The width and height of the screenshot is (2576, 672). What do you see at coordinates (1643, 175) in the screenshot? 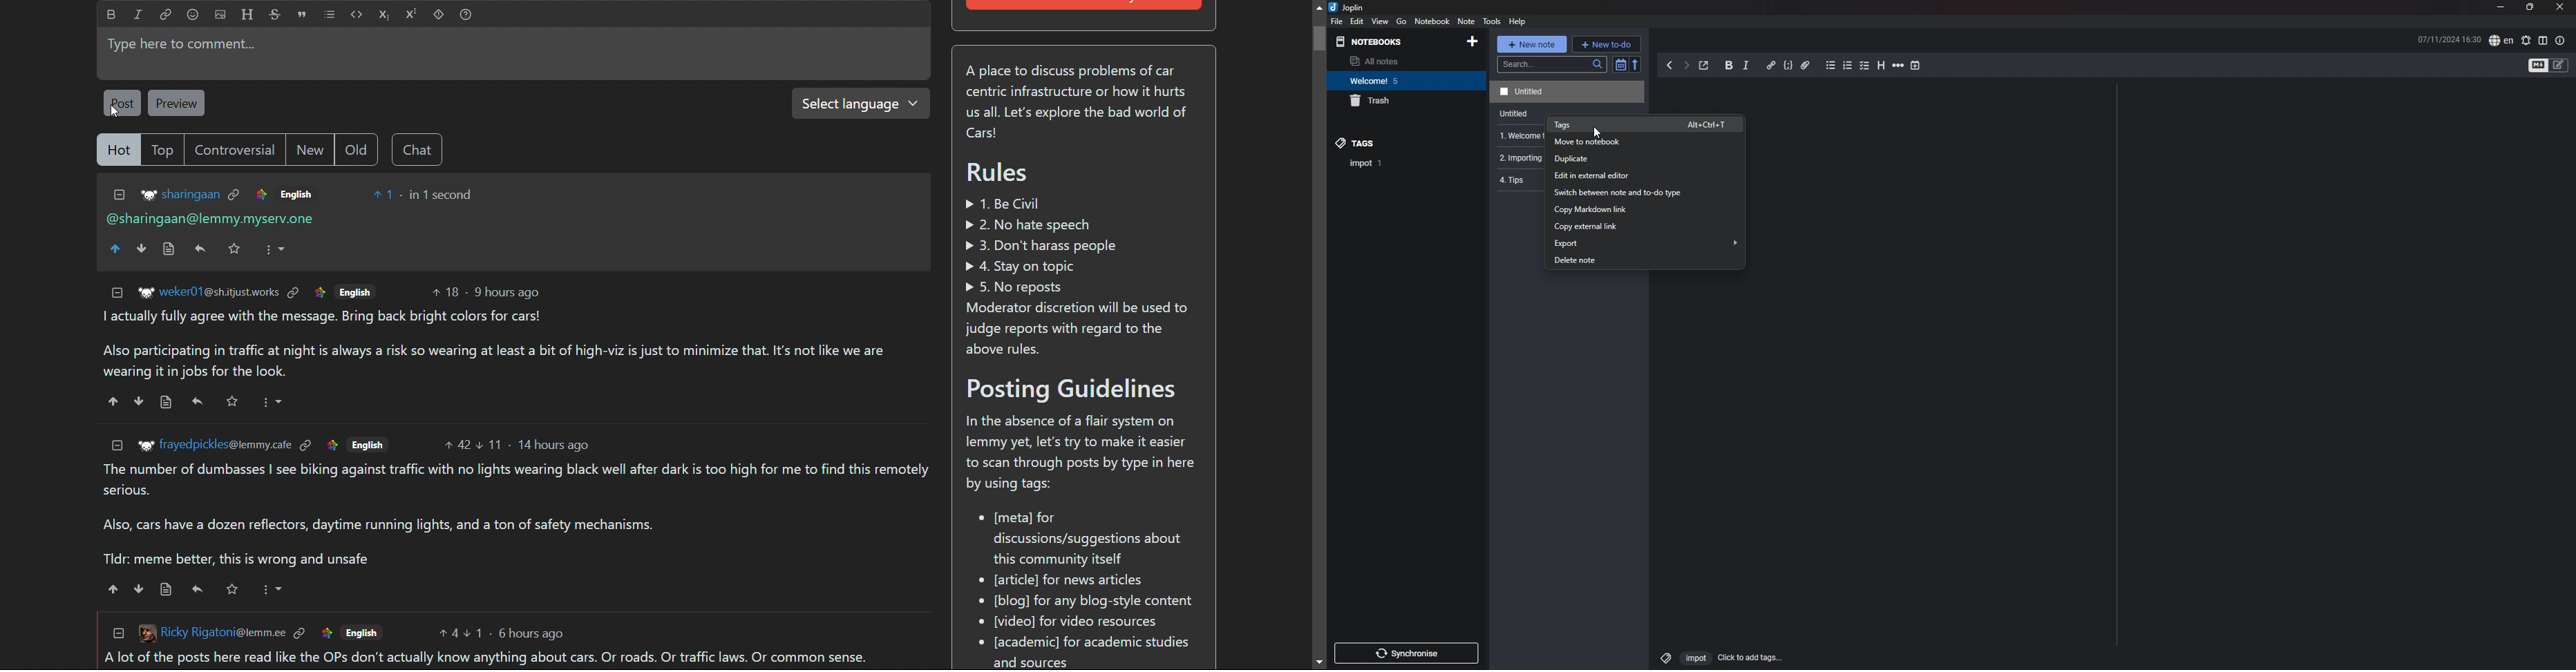
I see `edit in external editor` at bounding box center [1643, 175].